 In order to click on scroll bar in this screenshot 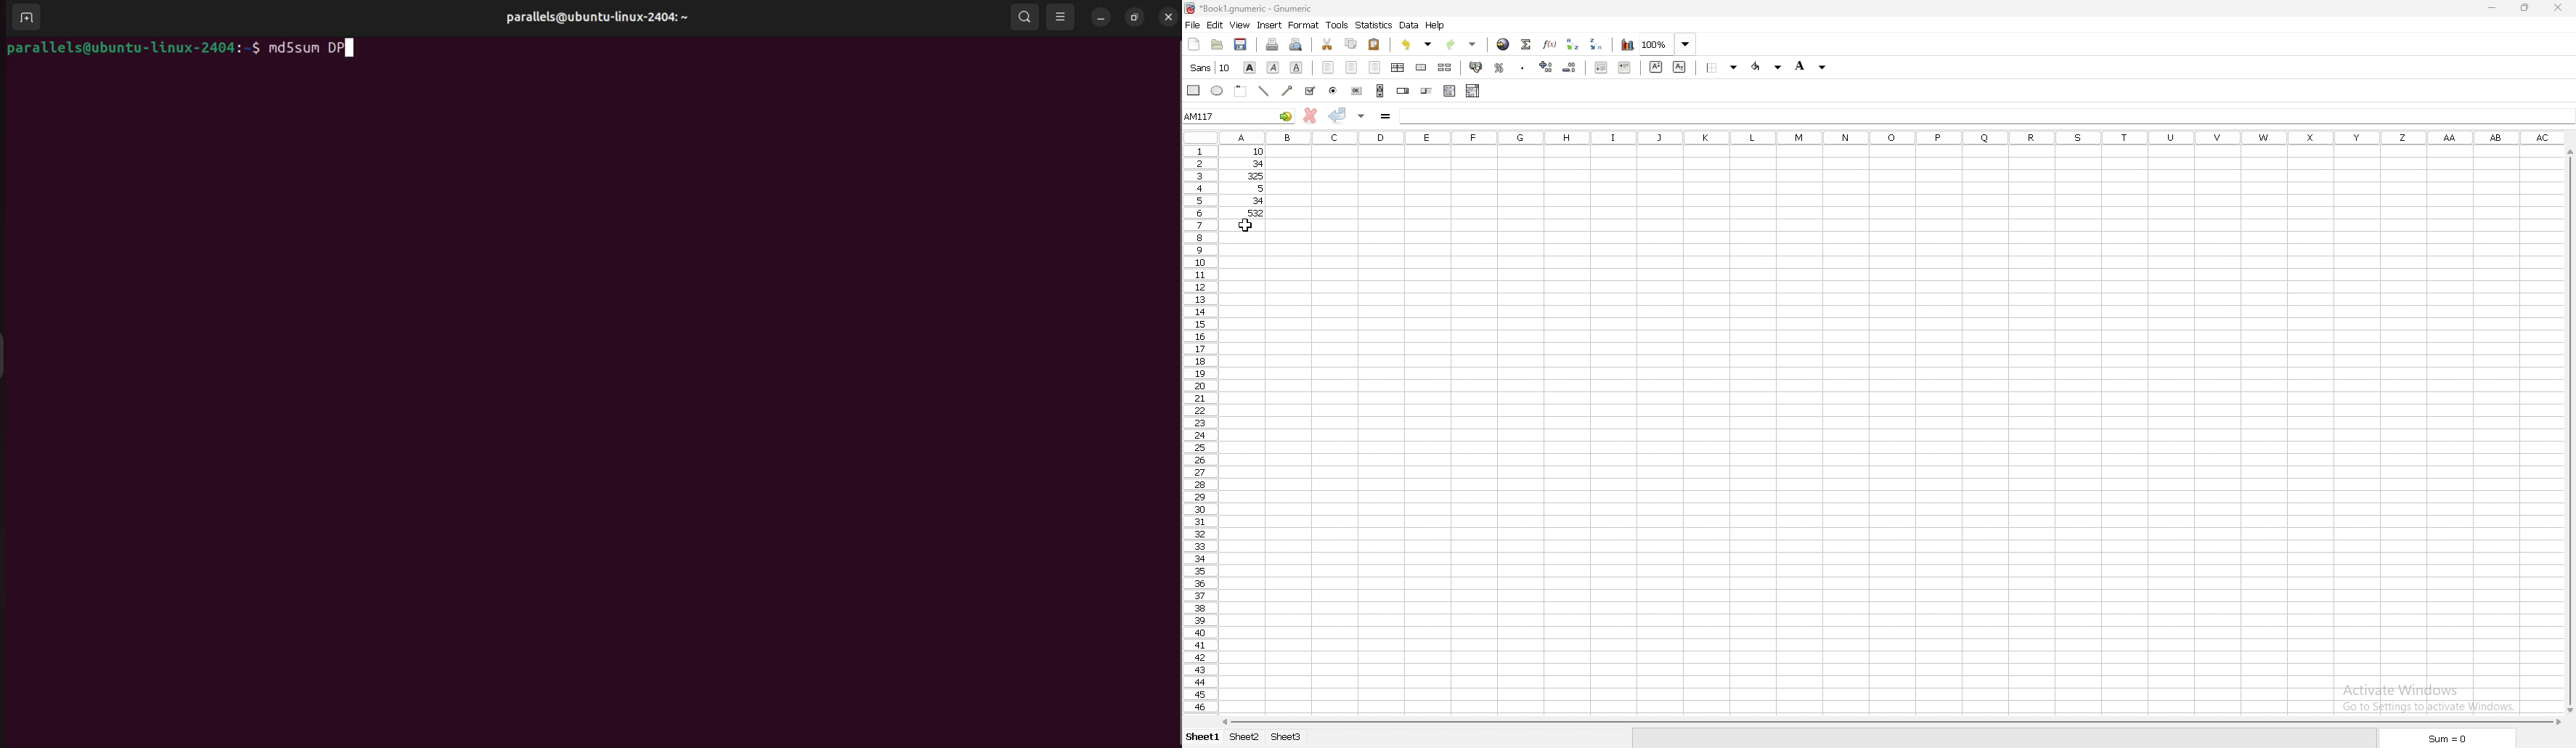, I will do `click(1891, 723)`.